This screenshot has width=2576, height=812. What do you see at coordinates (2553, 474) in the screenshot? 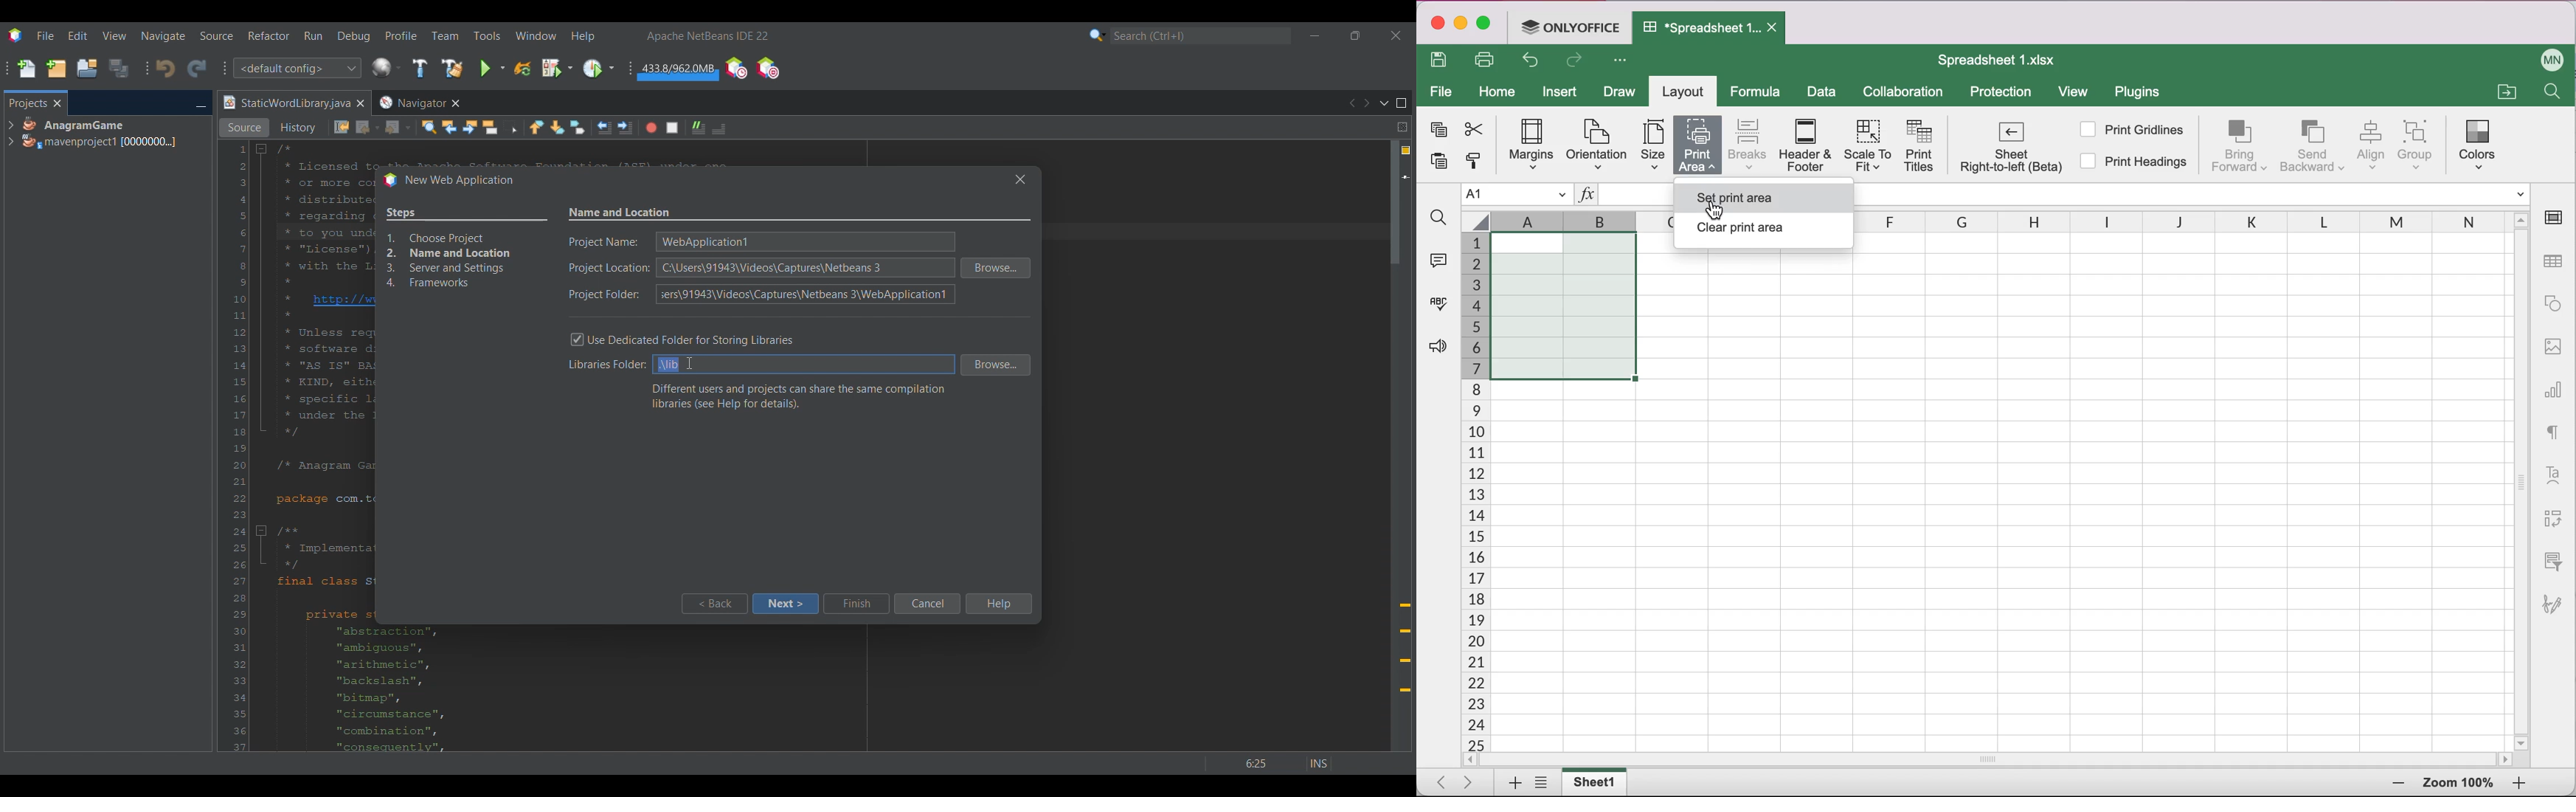
I see `text art` at bounding box center [2553, 474].